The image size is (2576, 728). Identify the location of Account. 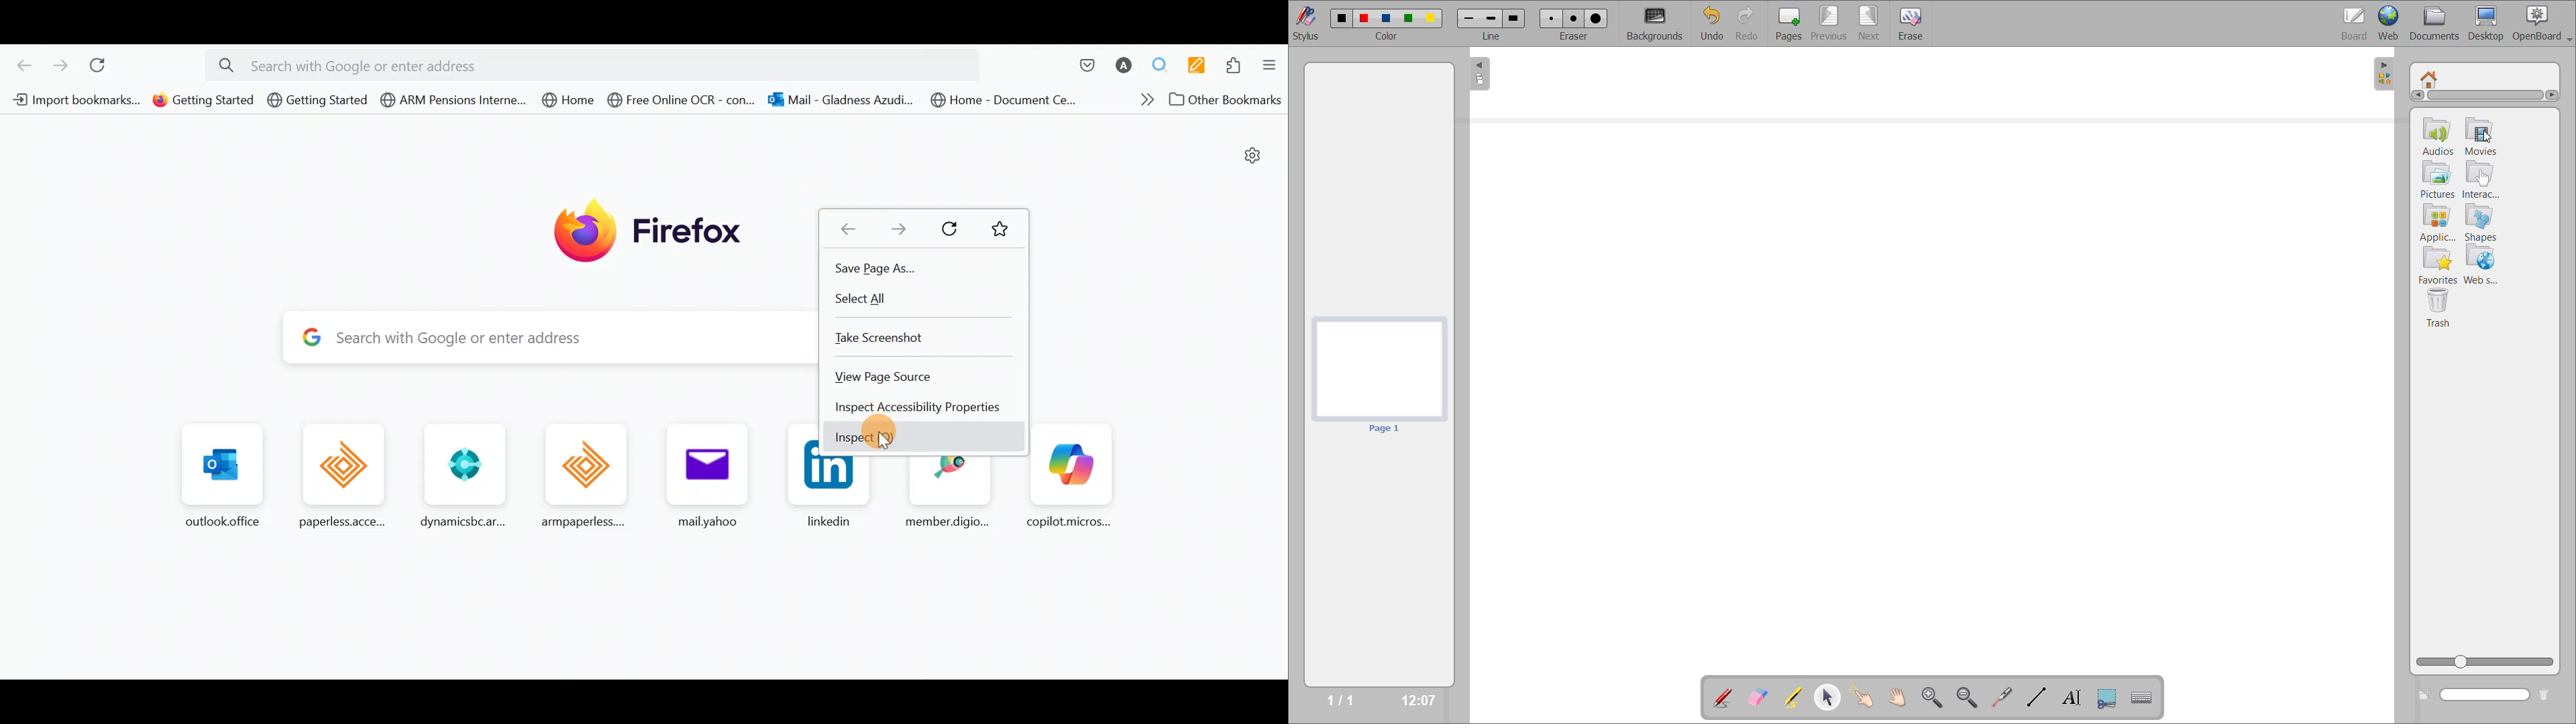
(1124, 66).